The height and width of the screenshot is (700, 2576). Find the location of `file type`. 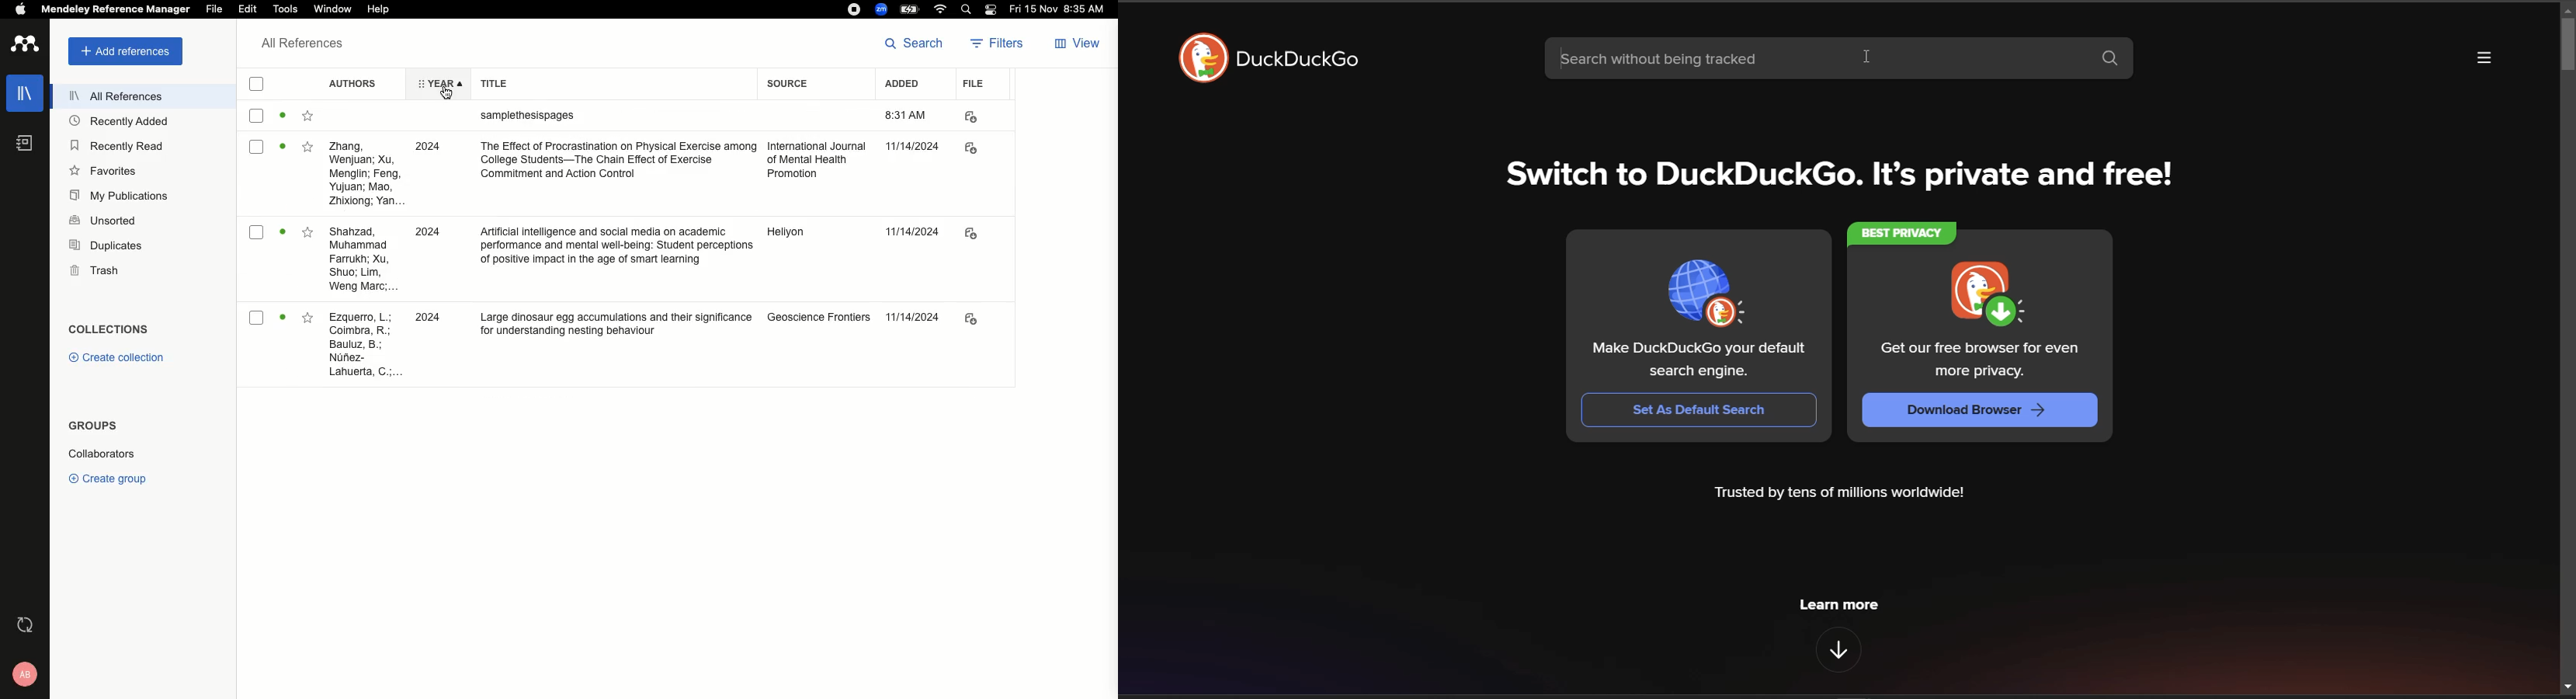

file type is located at coordinates (981, 116).